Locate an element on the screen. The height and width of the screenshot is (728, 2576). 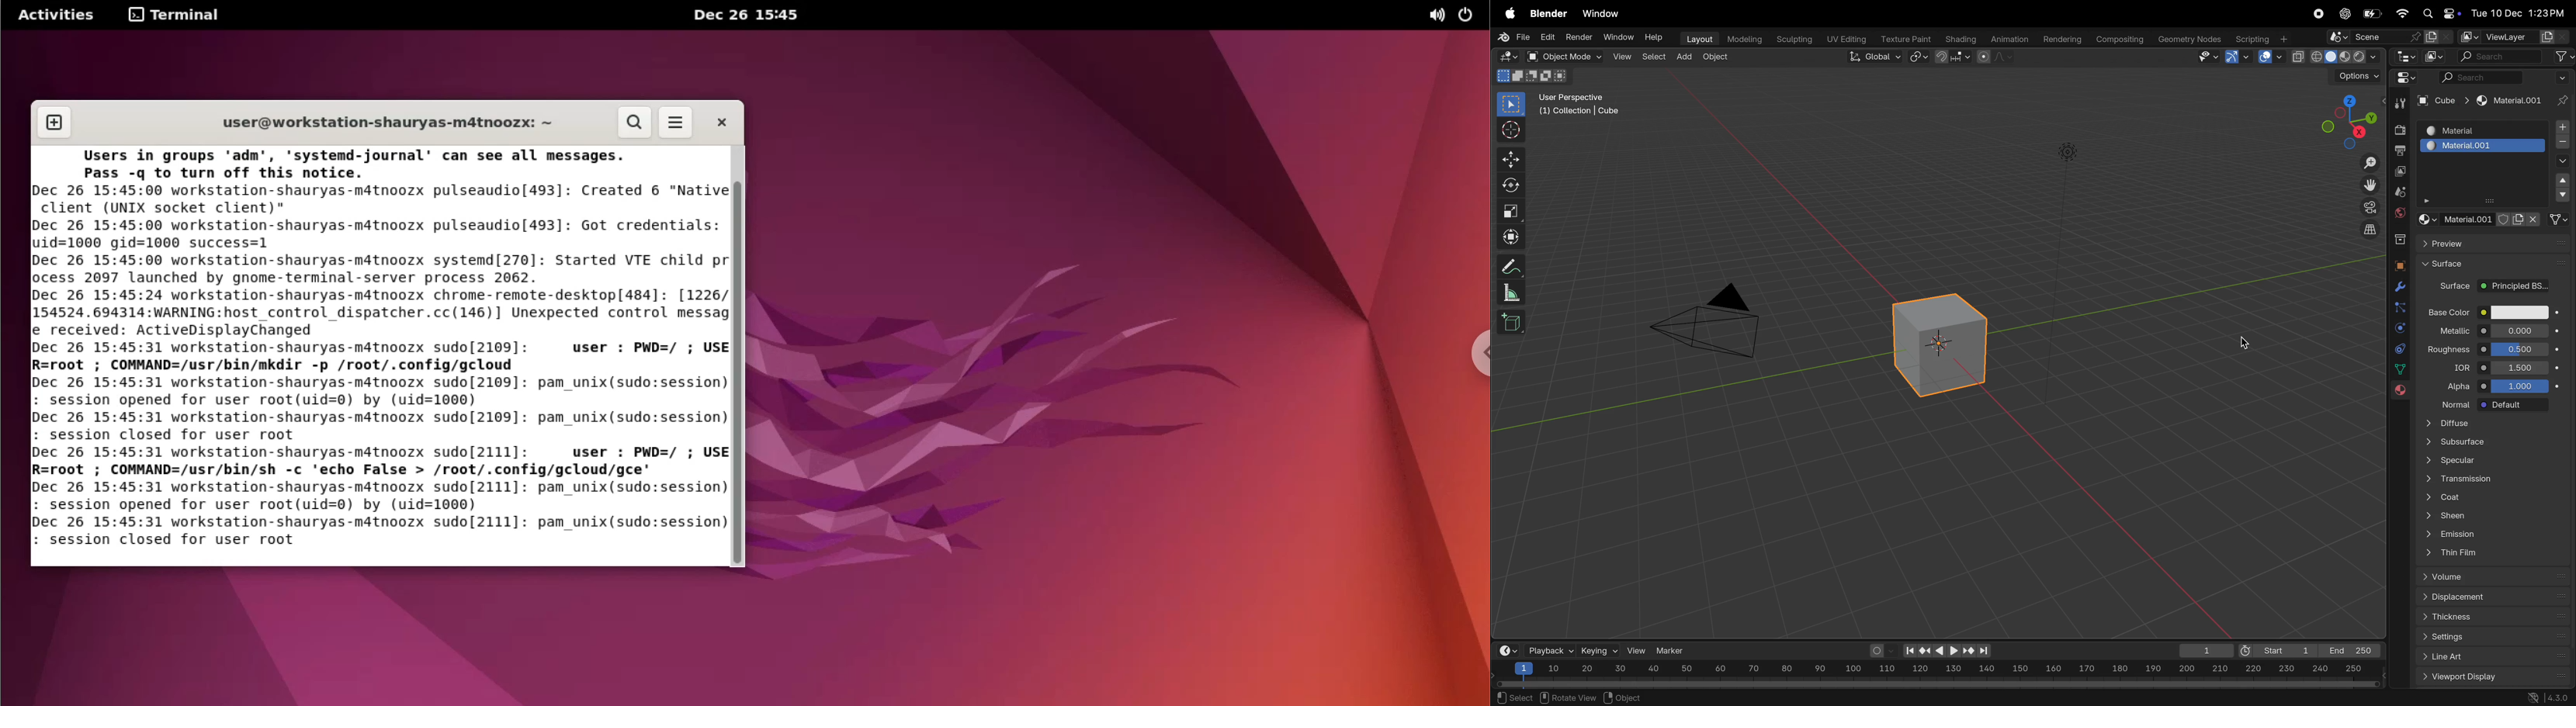
subsurface is located at coordinates (2488, 443).